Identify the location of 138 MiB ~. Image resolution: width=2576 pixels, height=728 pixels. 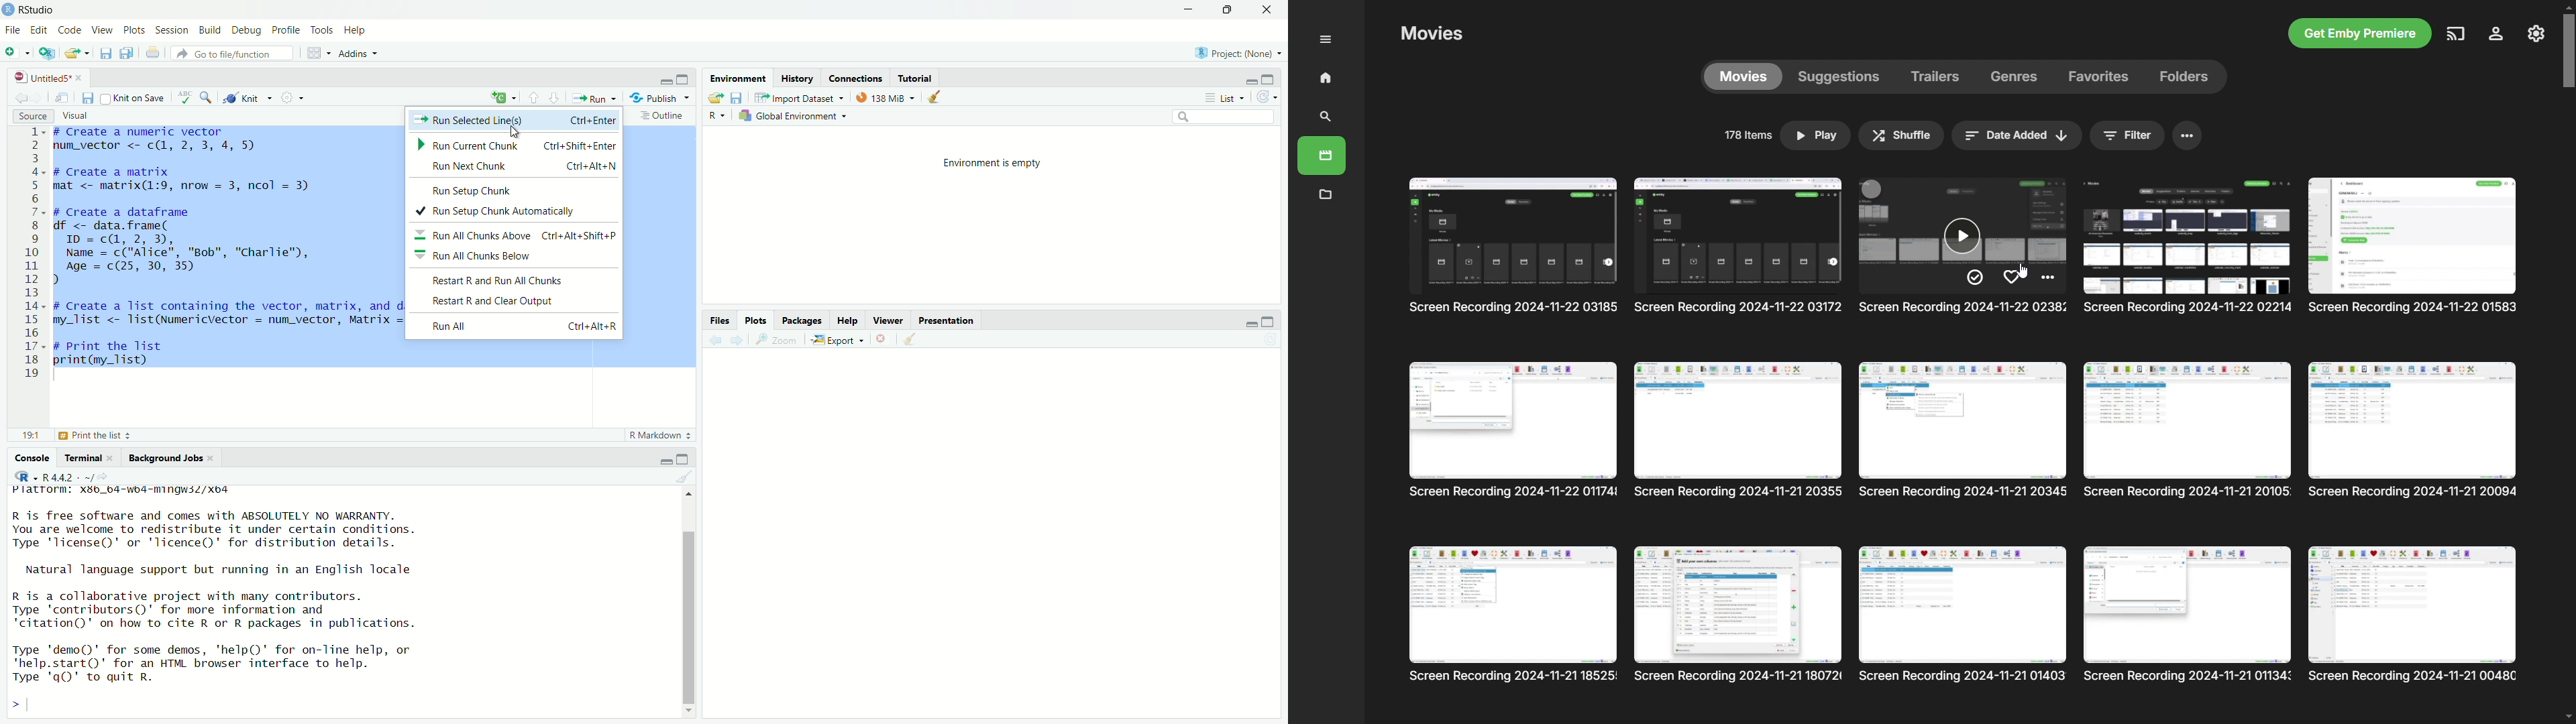
(887, 97).